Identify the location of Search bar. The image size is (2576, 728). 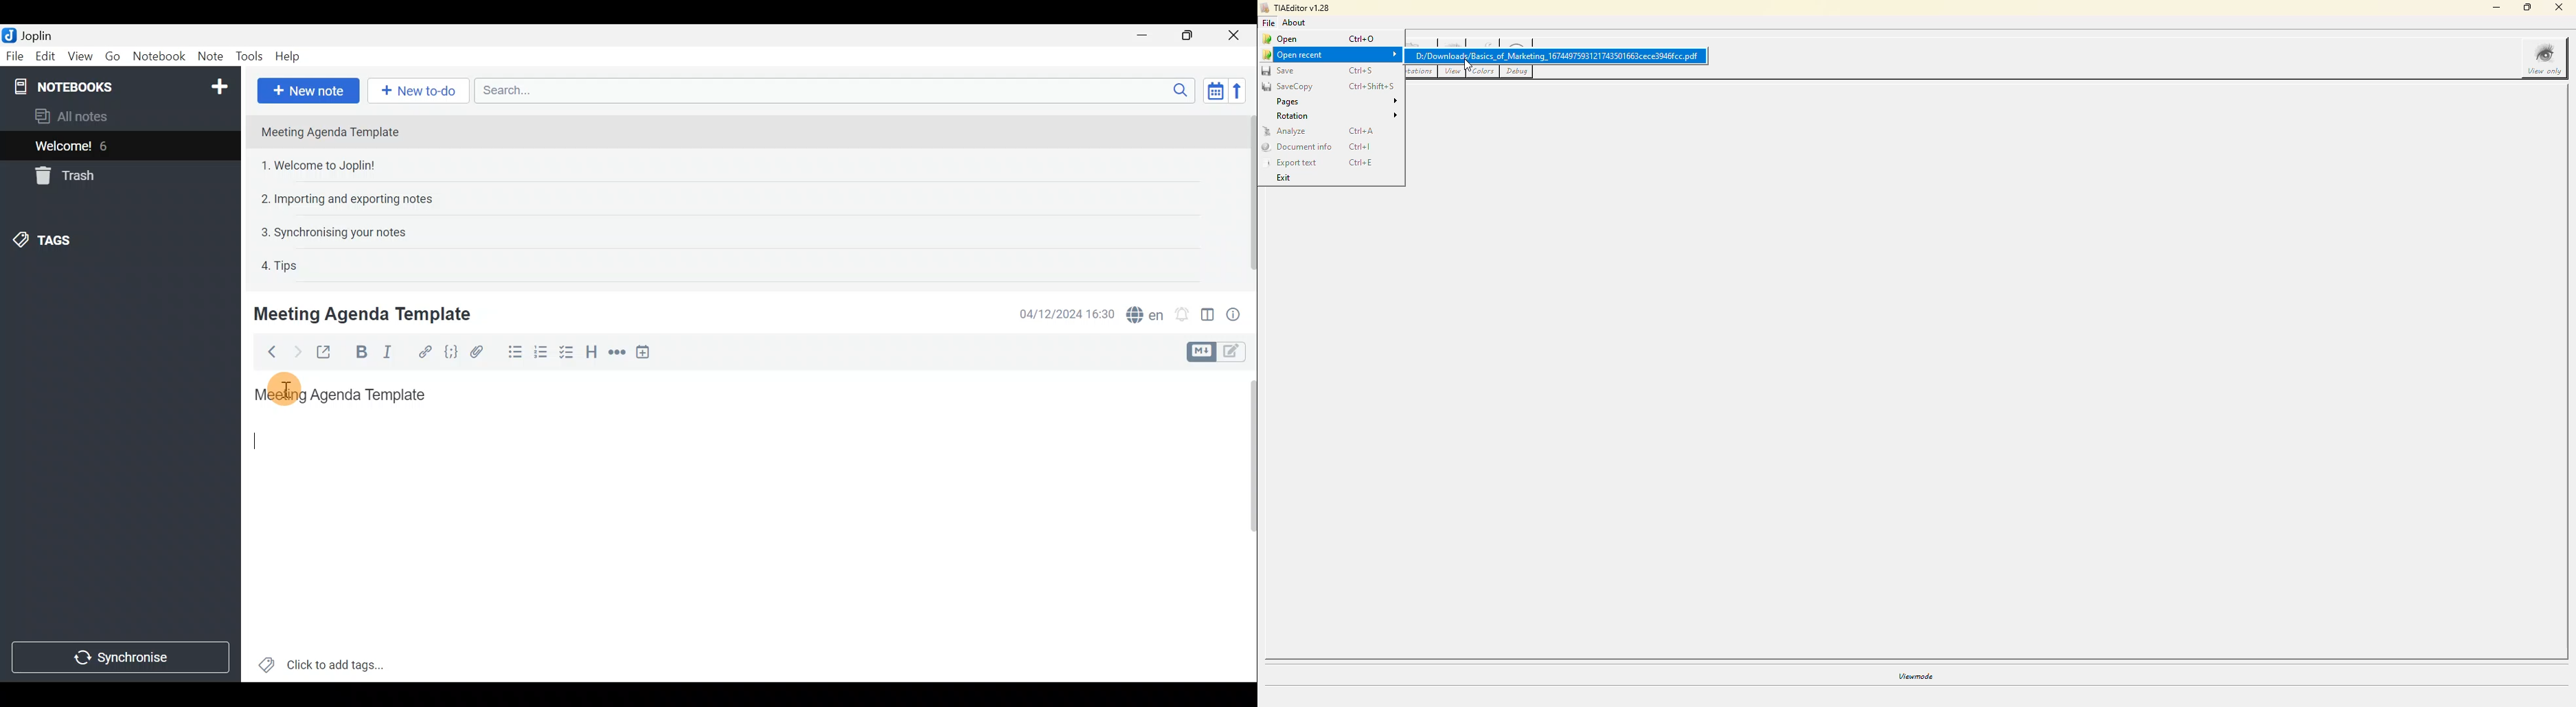
(831, 90).